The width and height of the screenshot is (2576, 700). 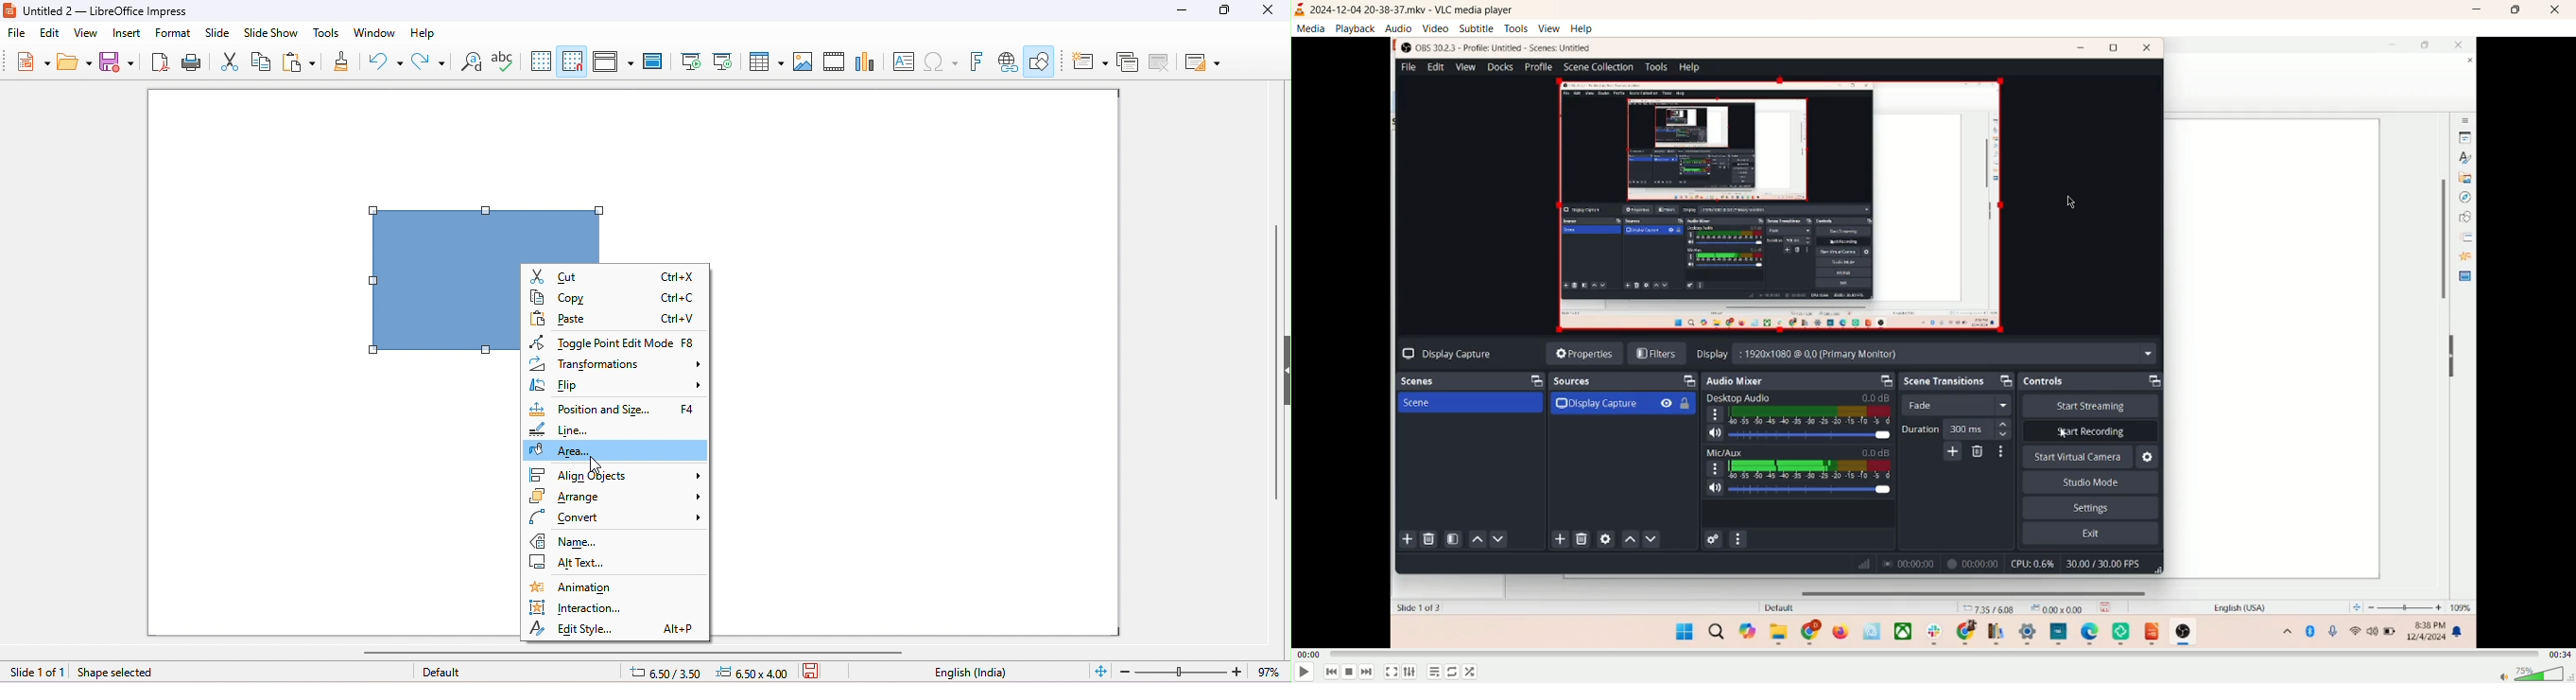 I want to click on cursor movement, so click(x=596, y=465).